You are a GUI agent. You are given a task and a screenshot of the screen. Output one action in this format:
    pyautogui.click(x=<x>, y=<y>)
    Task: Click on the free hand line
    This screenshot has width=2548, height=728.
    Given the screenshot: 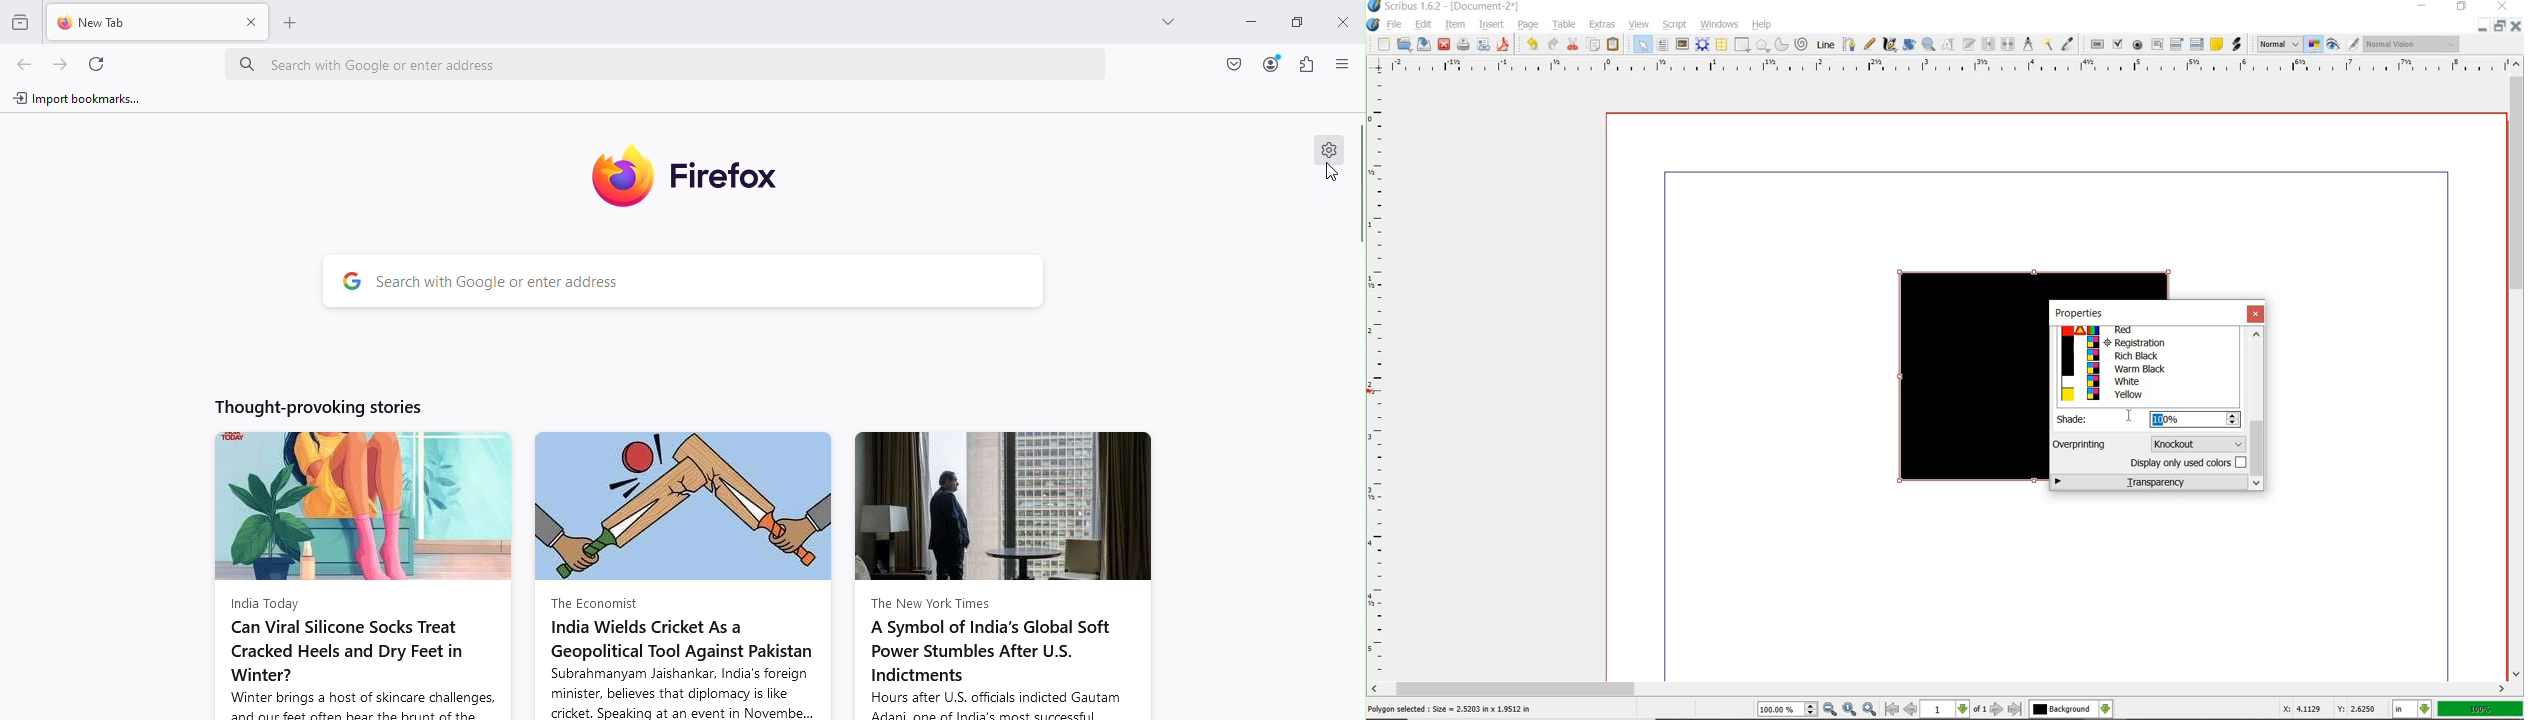 What is the action you would take?
    pyautogui.click(x=1869, y=43)
    